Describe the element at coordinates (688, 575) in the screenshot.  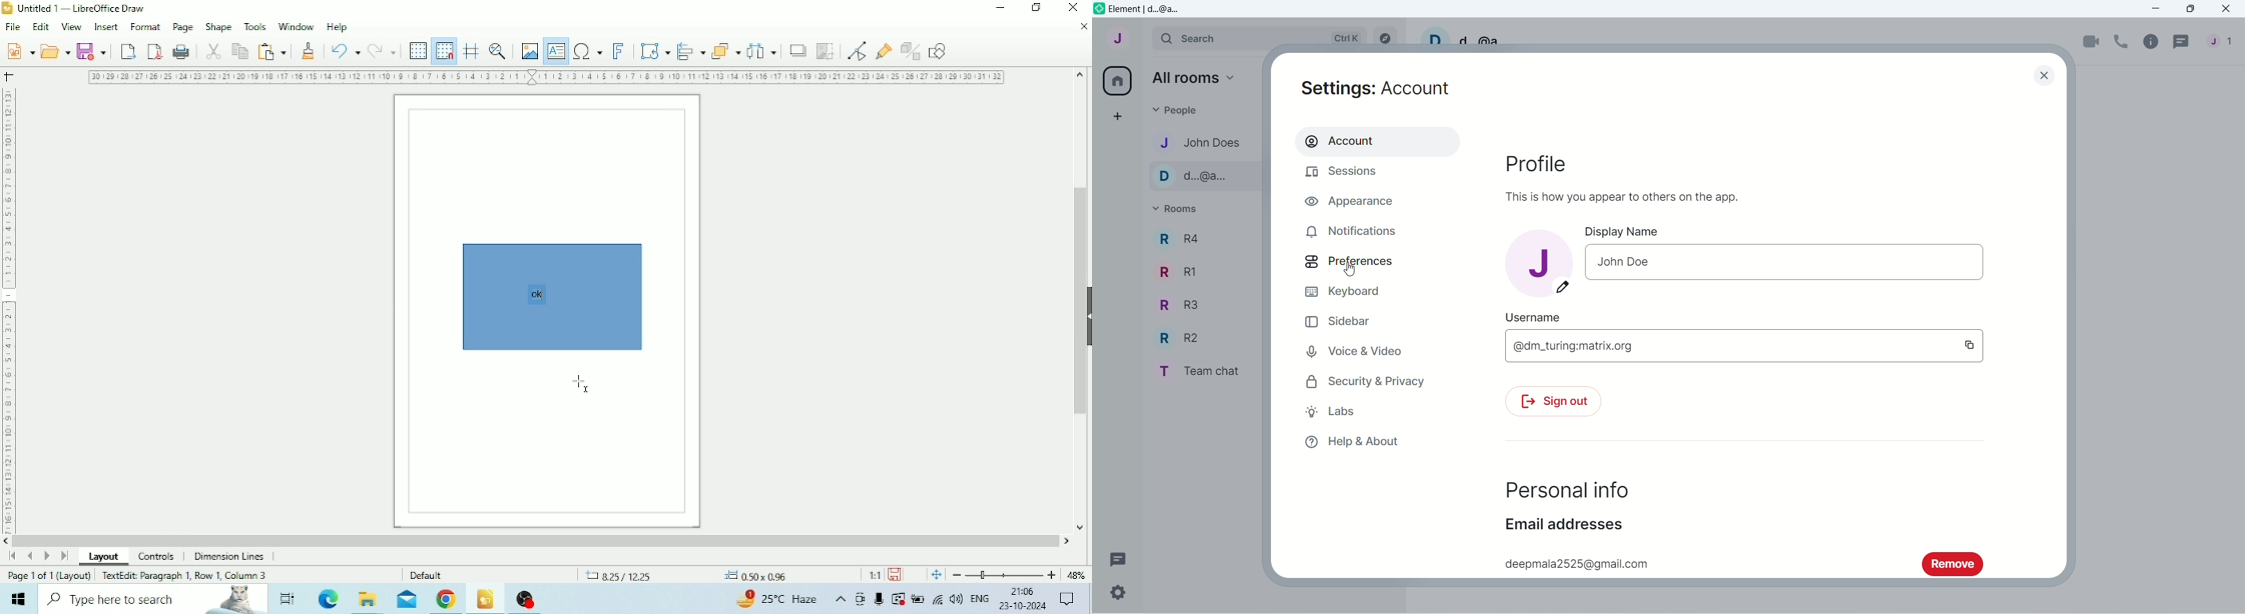
I see `Cursor position` at that location.